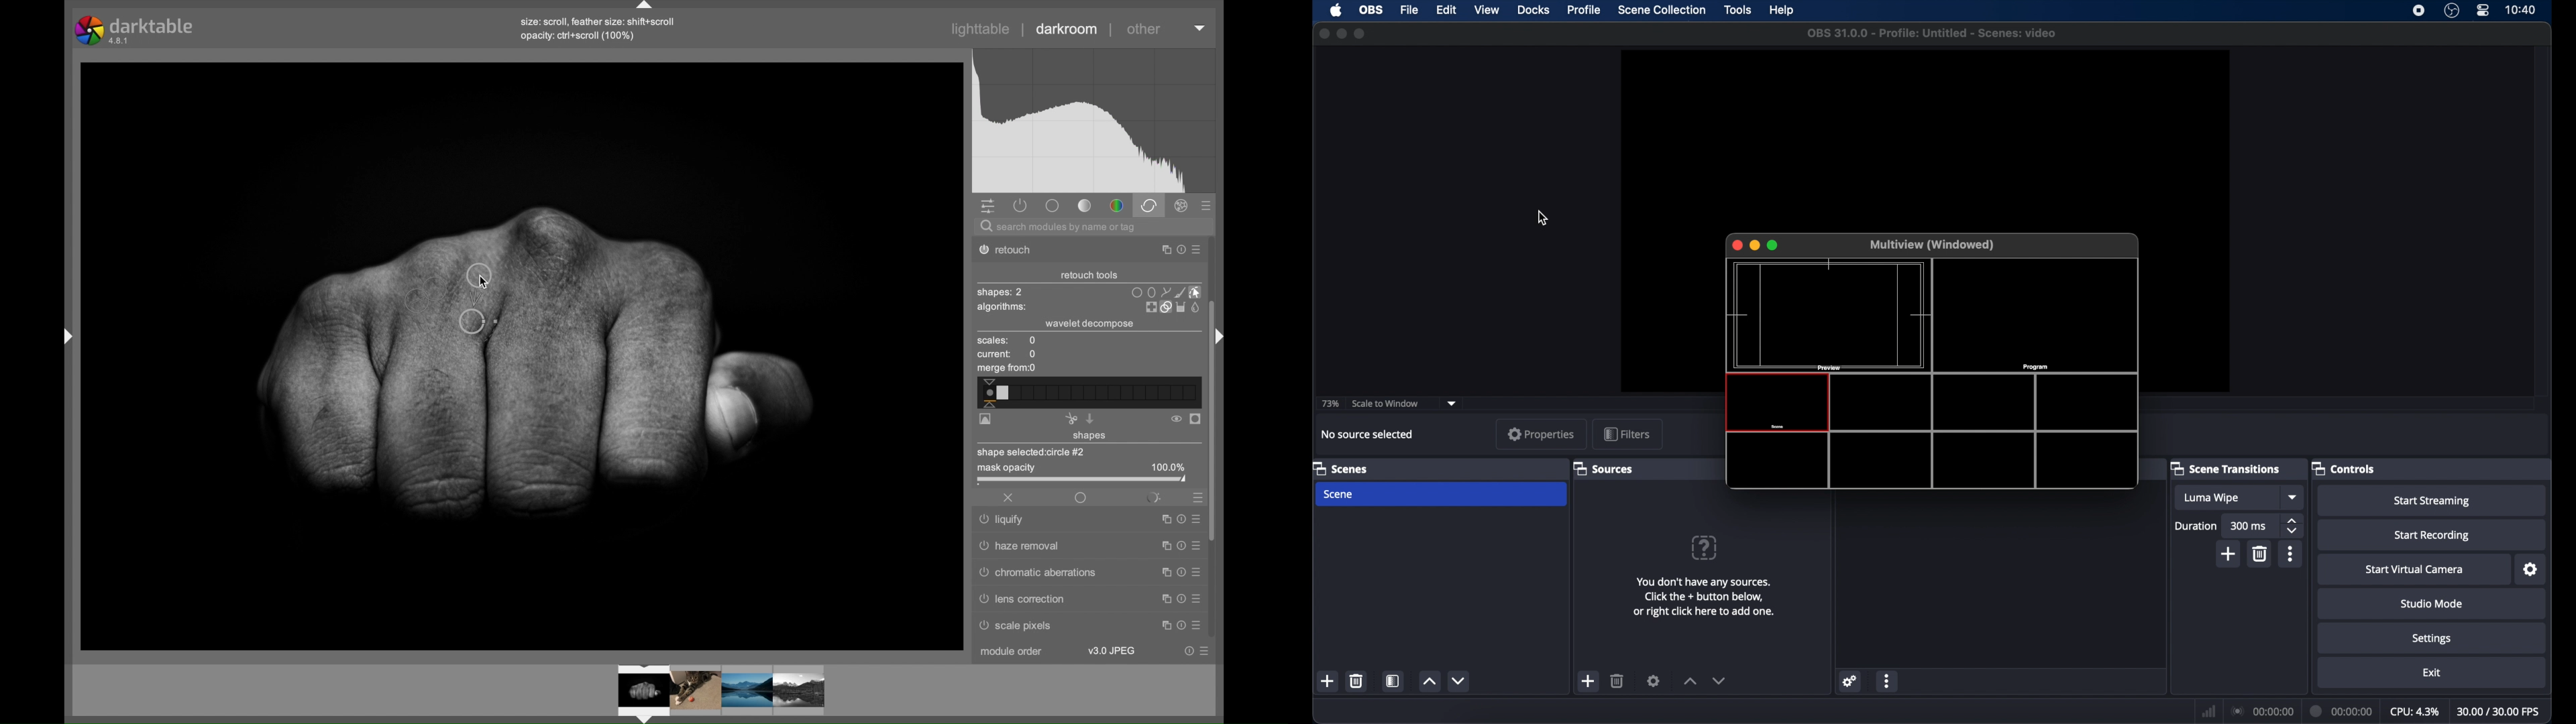 The height and width of the screenshot is (728, 2576). Describe the element at coordinates (2499, 710) in the screenshot. I see `30.00/30.00 fps` at that location.